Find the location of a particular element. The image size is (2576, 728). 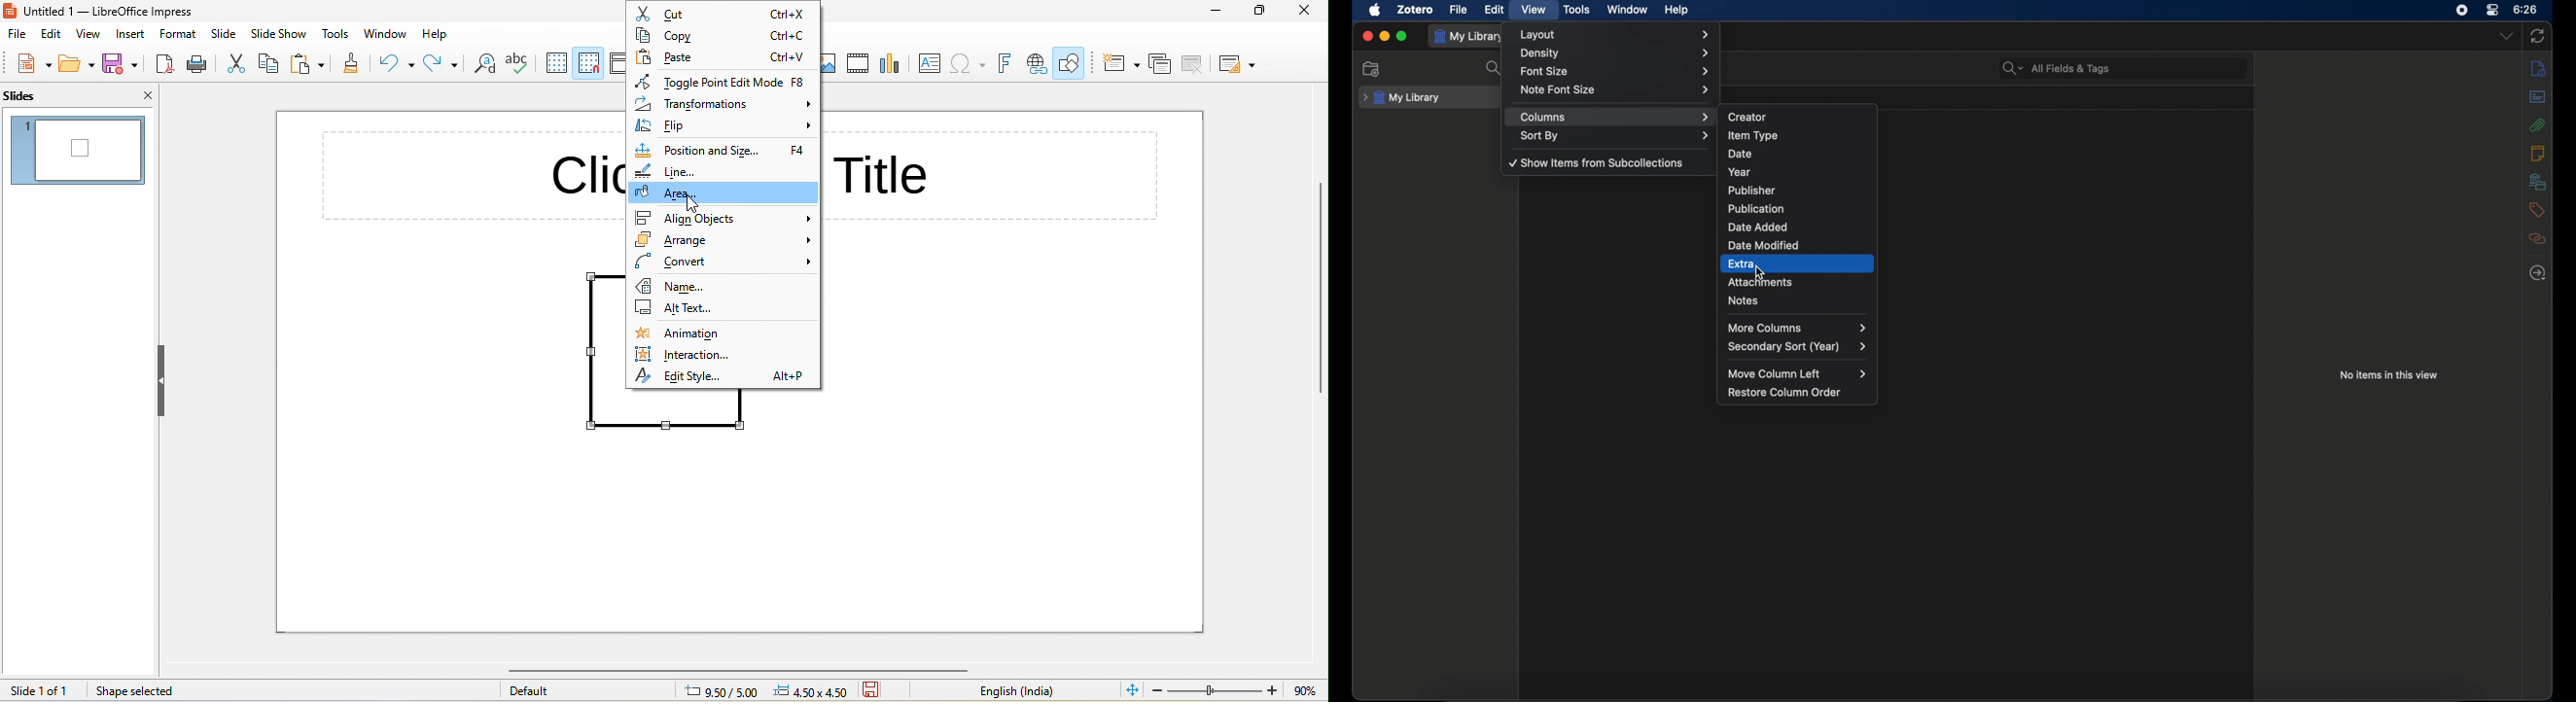

sort by is located at coordinates (1616, 136).